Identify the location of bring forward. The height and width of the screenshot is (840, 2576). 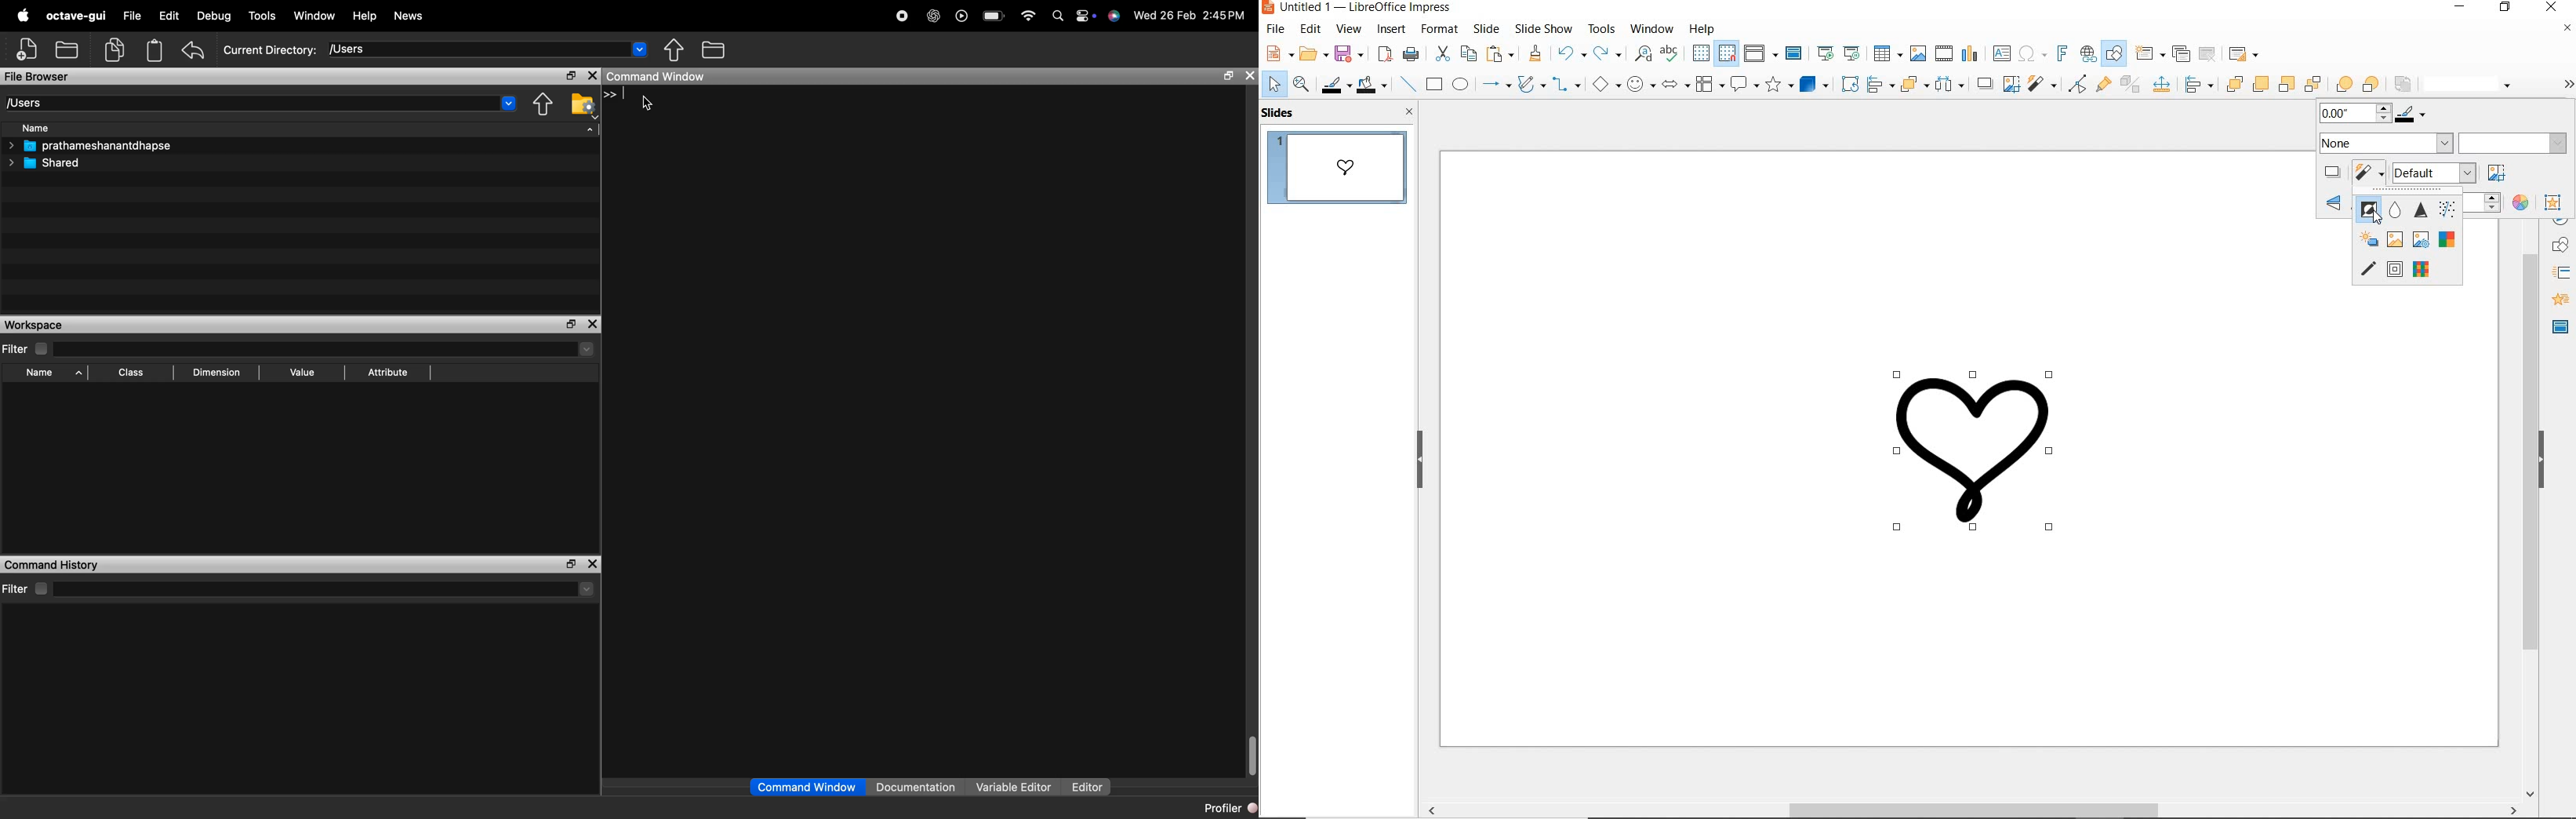
(2258, 83).